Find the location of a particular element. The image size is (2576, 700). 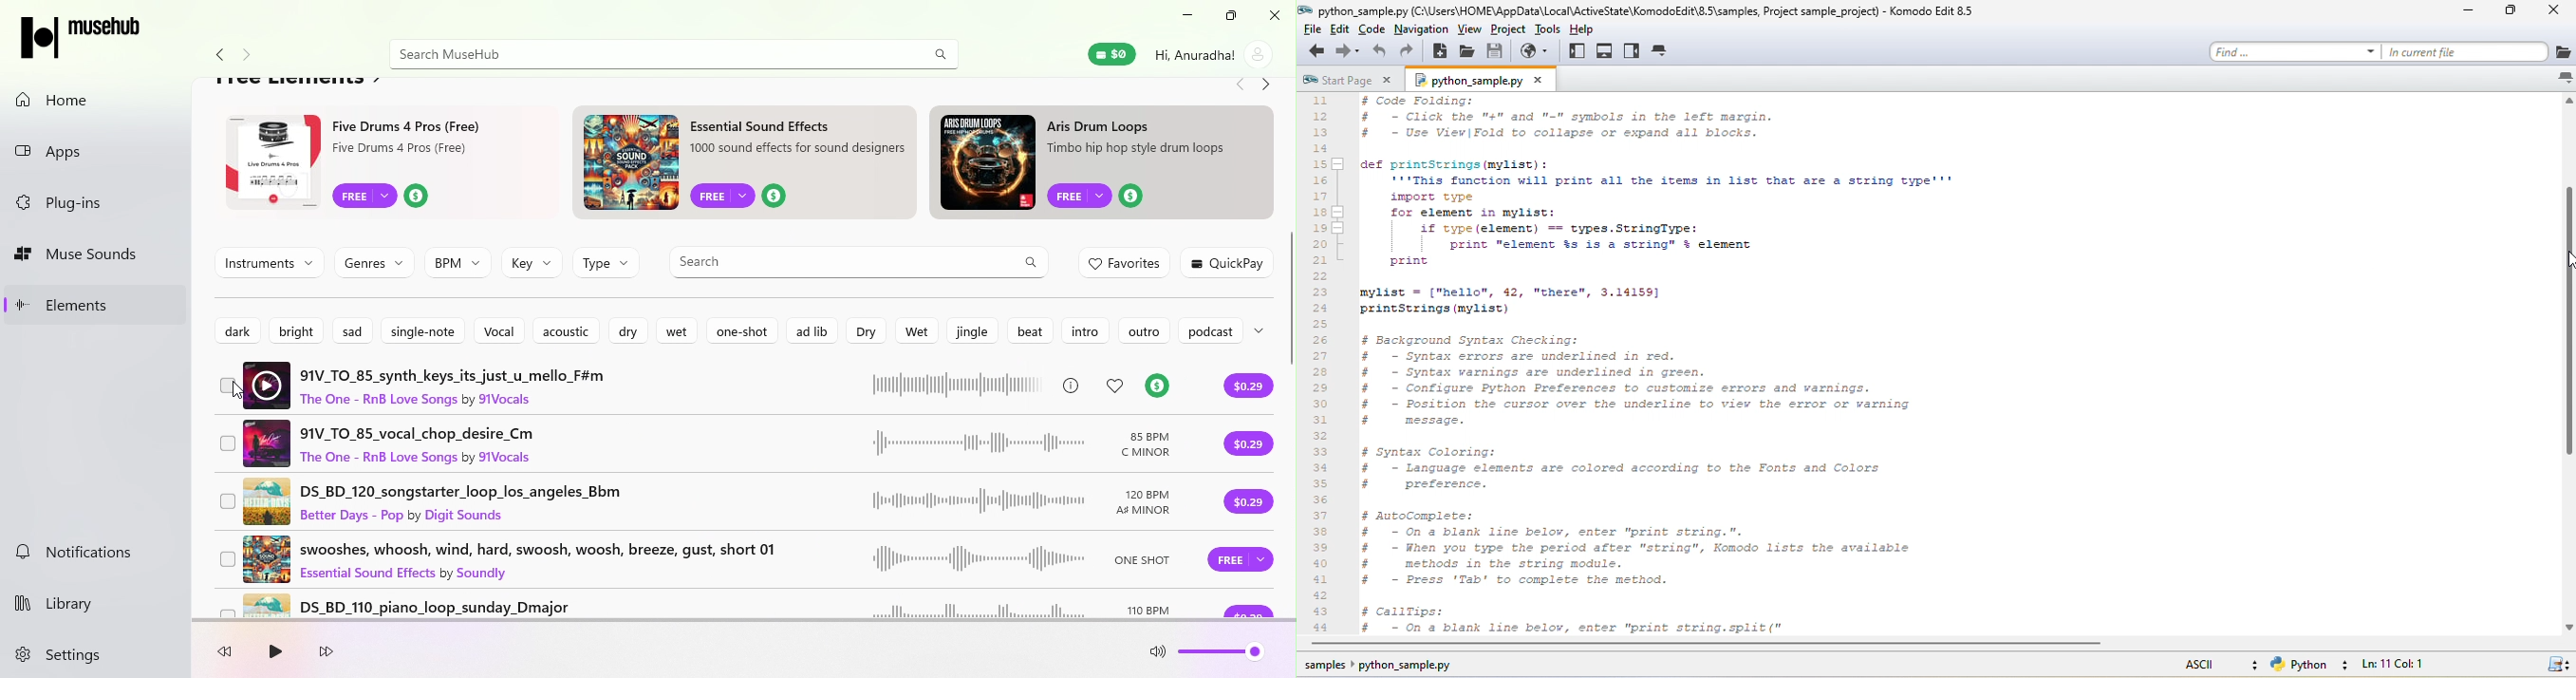

Elements is located at coordinates (97, 304).